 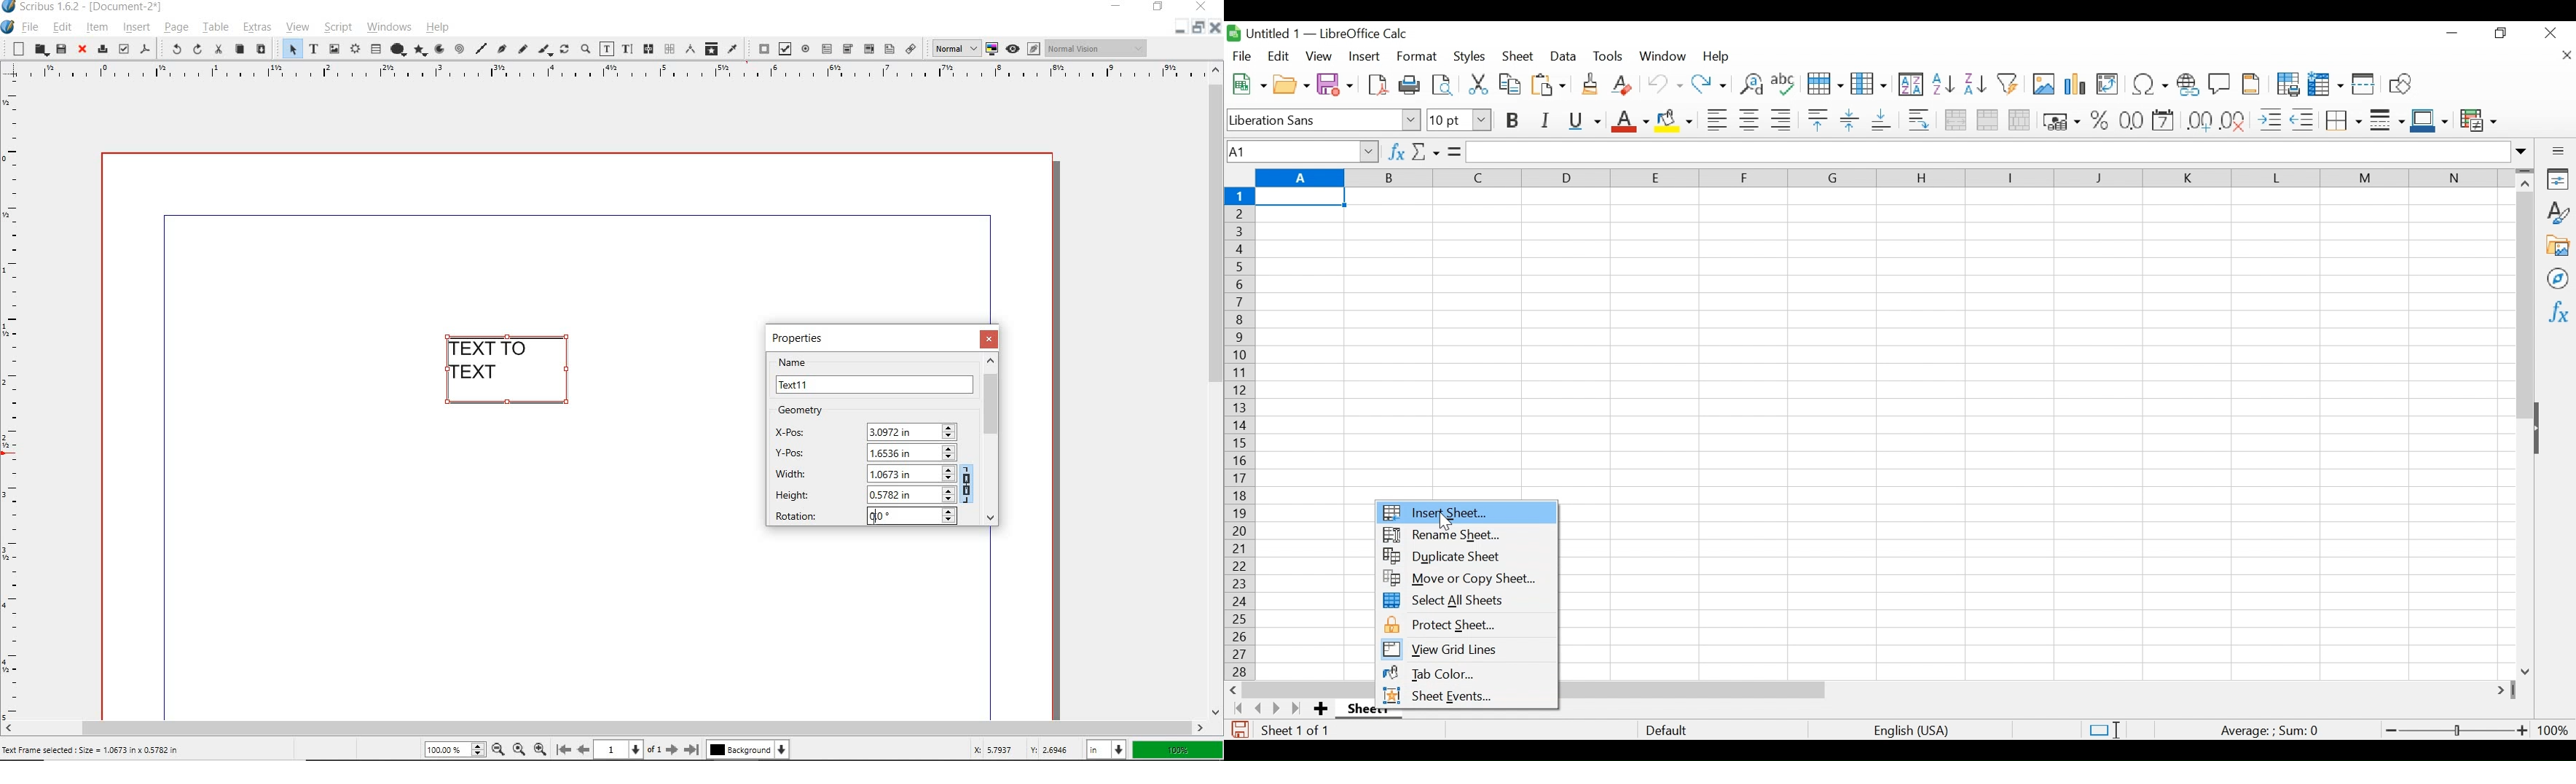 I want to click on Define Print Area, so click(x=2287, y=84).